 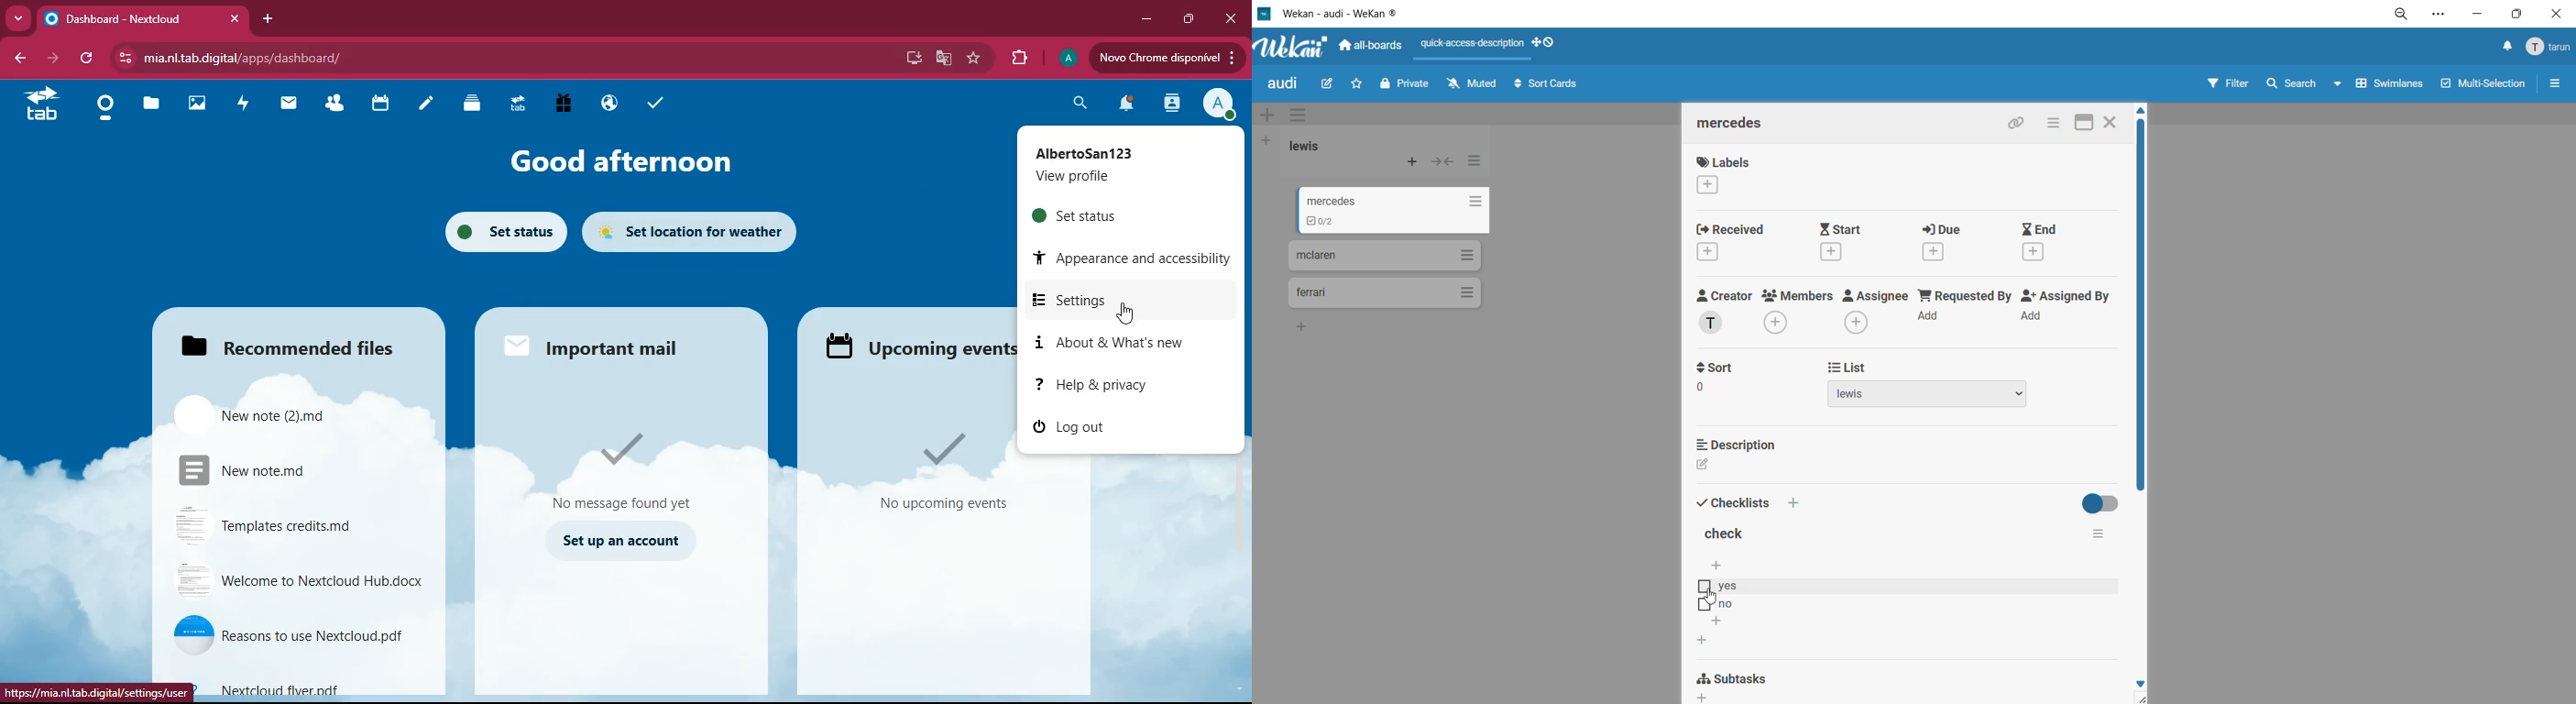 I want to click on set status, so click(x=1129, y=214).